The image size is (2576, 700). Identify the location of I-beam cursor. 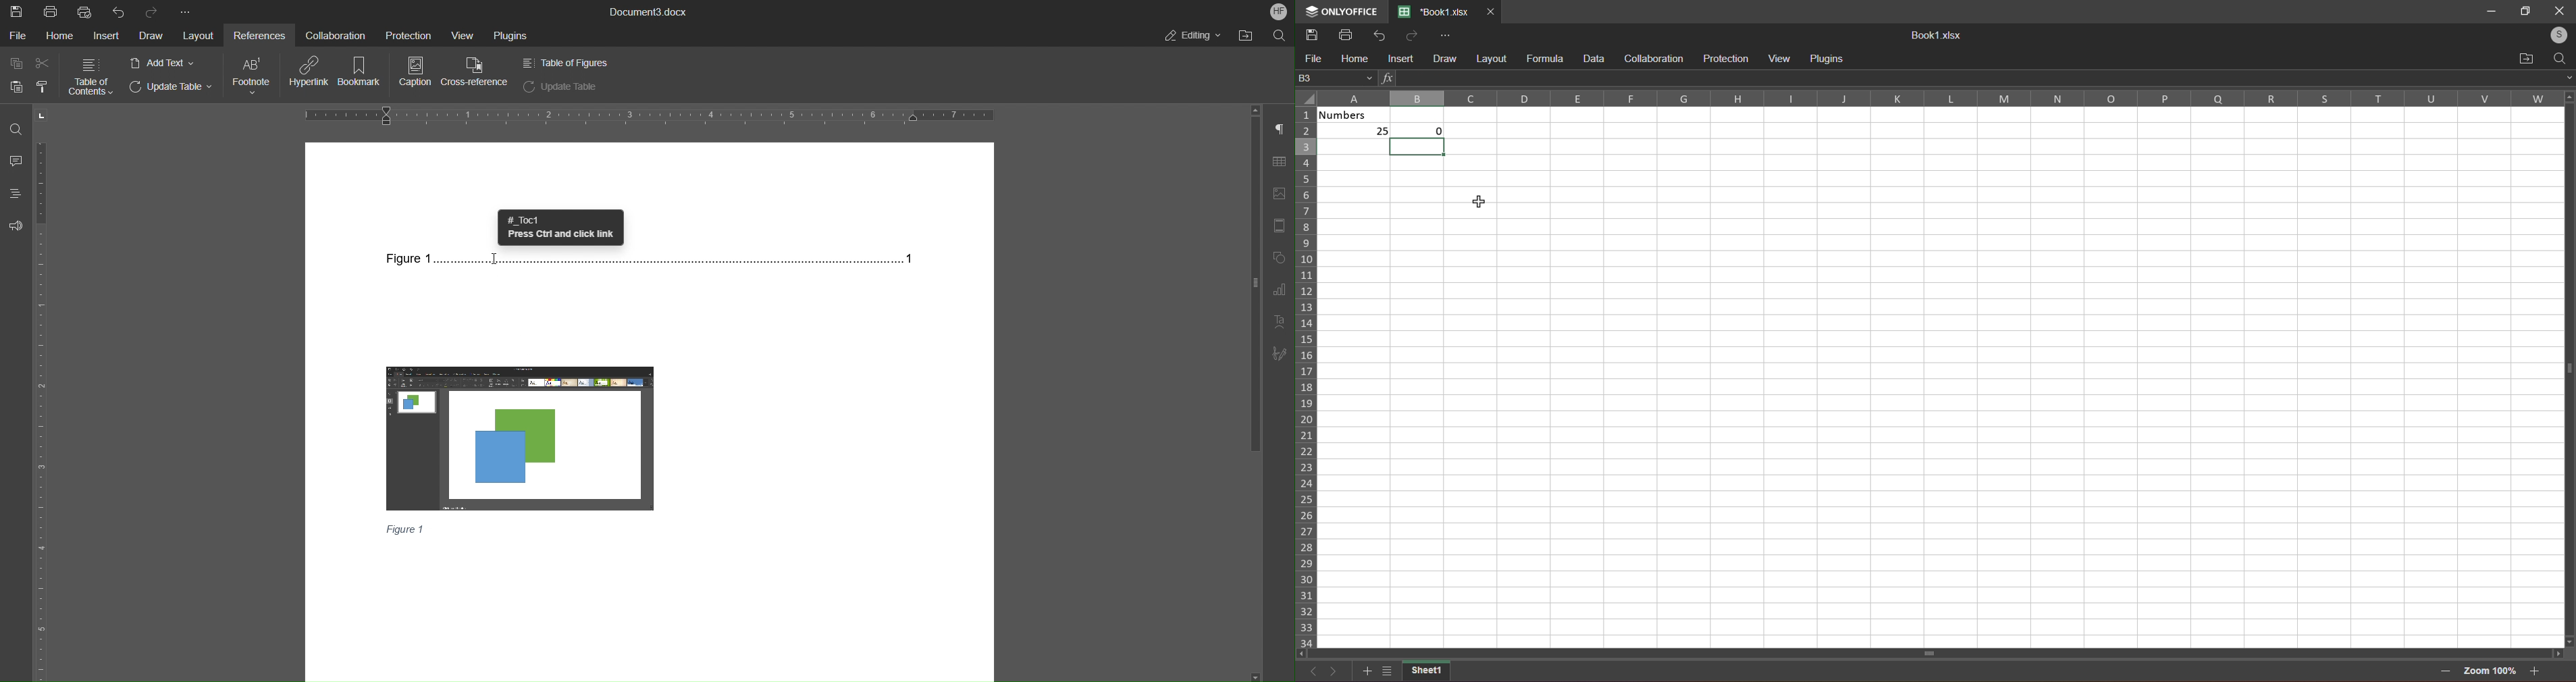
(497, 263).